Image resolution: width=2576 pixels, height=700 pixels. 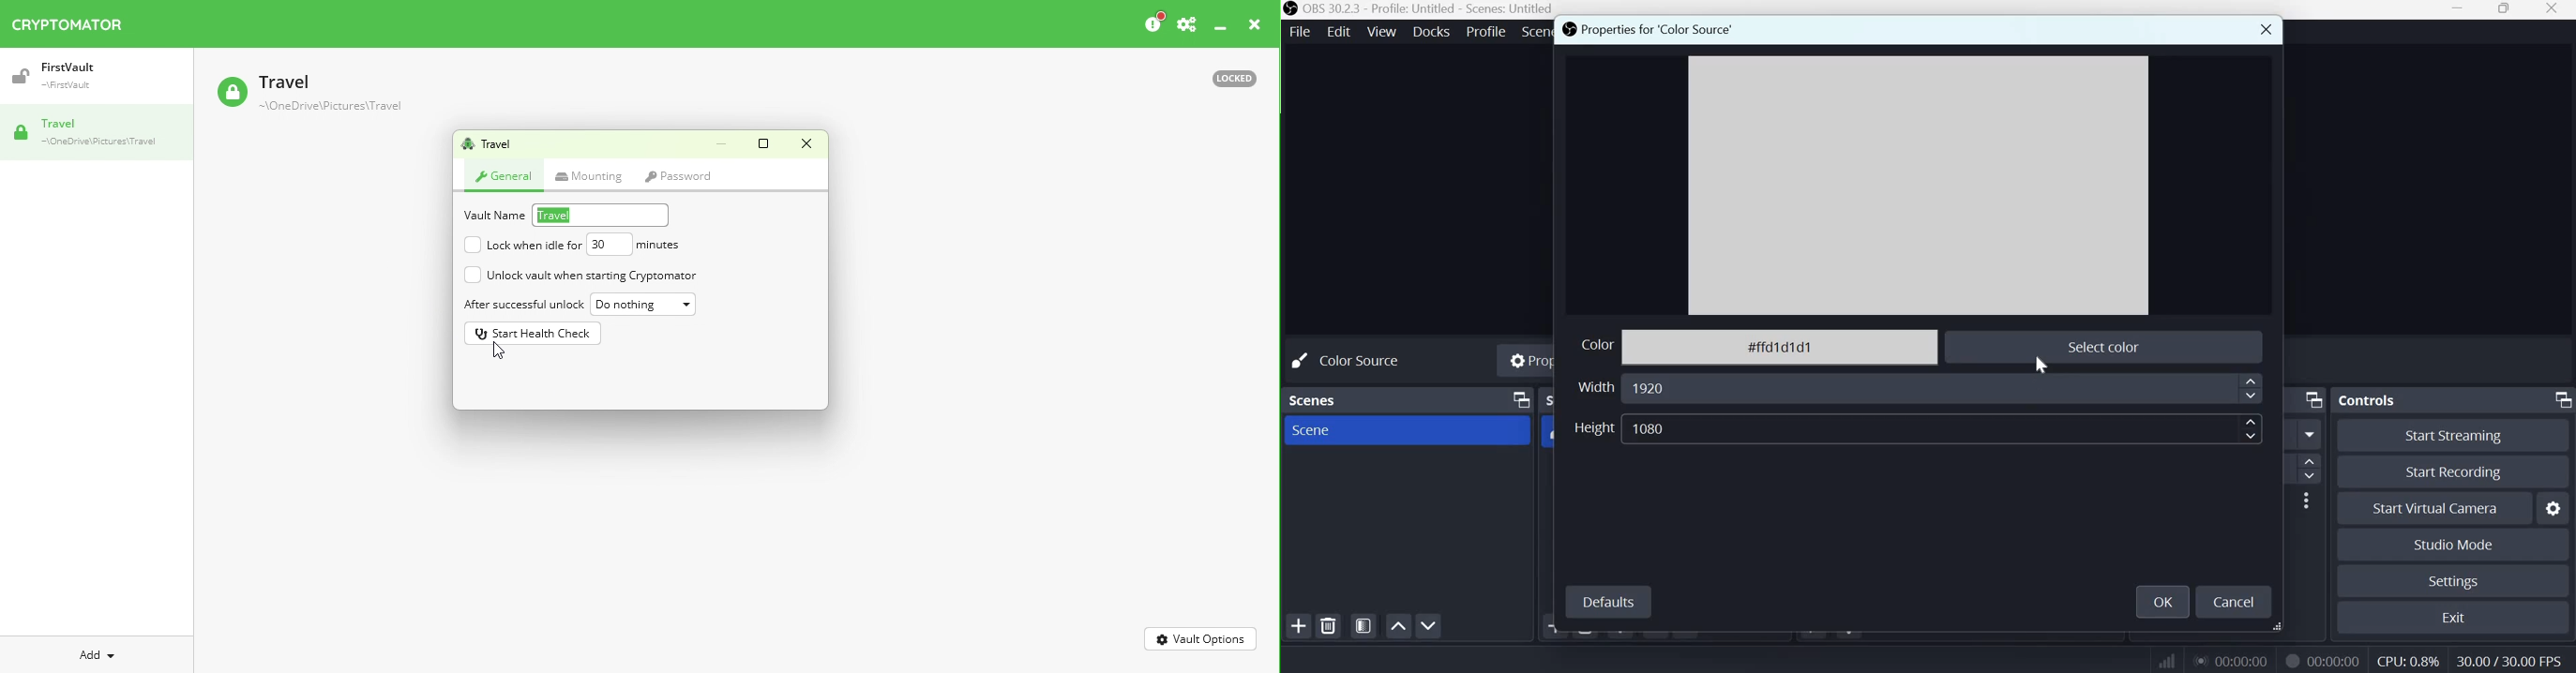 What do you see at coordinates (2101, 344) in the screenshot?
I see `Select color` at bounding box center [2101, 344].